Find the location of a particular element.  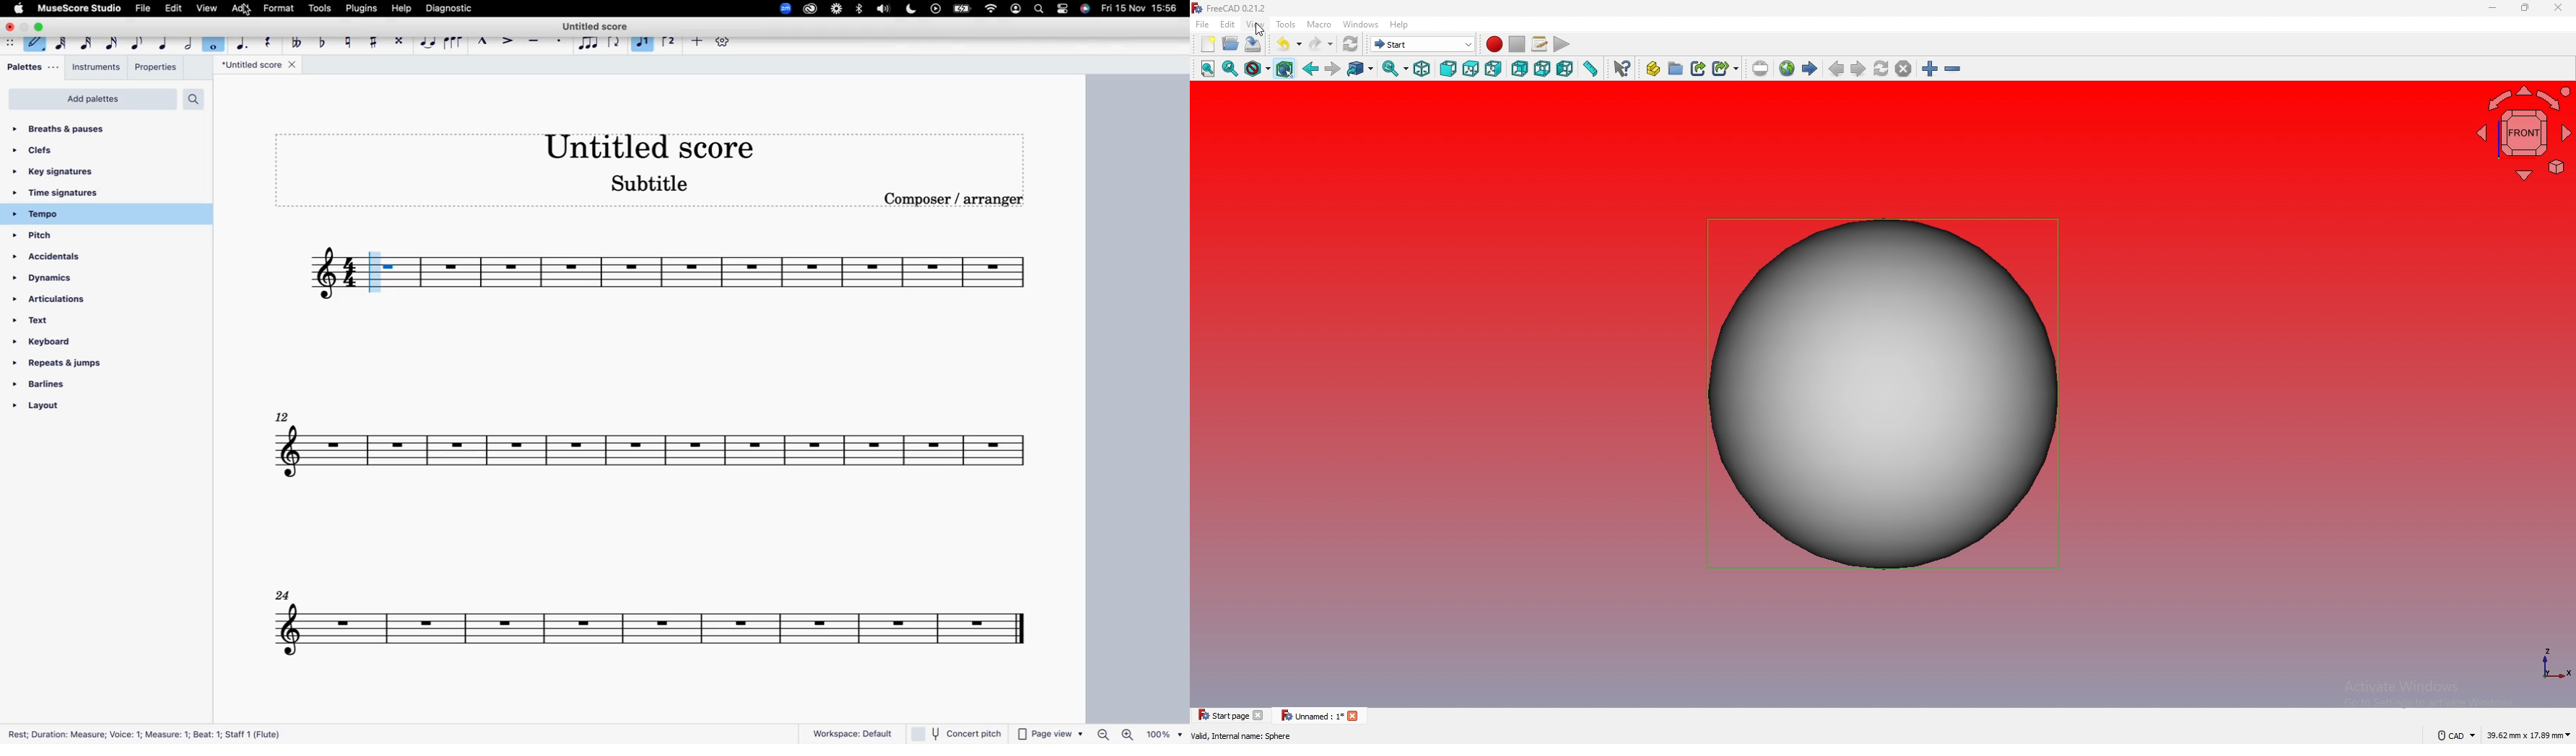

cursor is located at coordinates (250, 11).